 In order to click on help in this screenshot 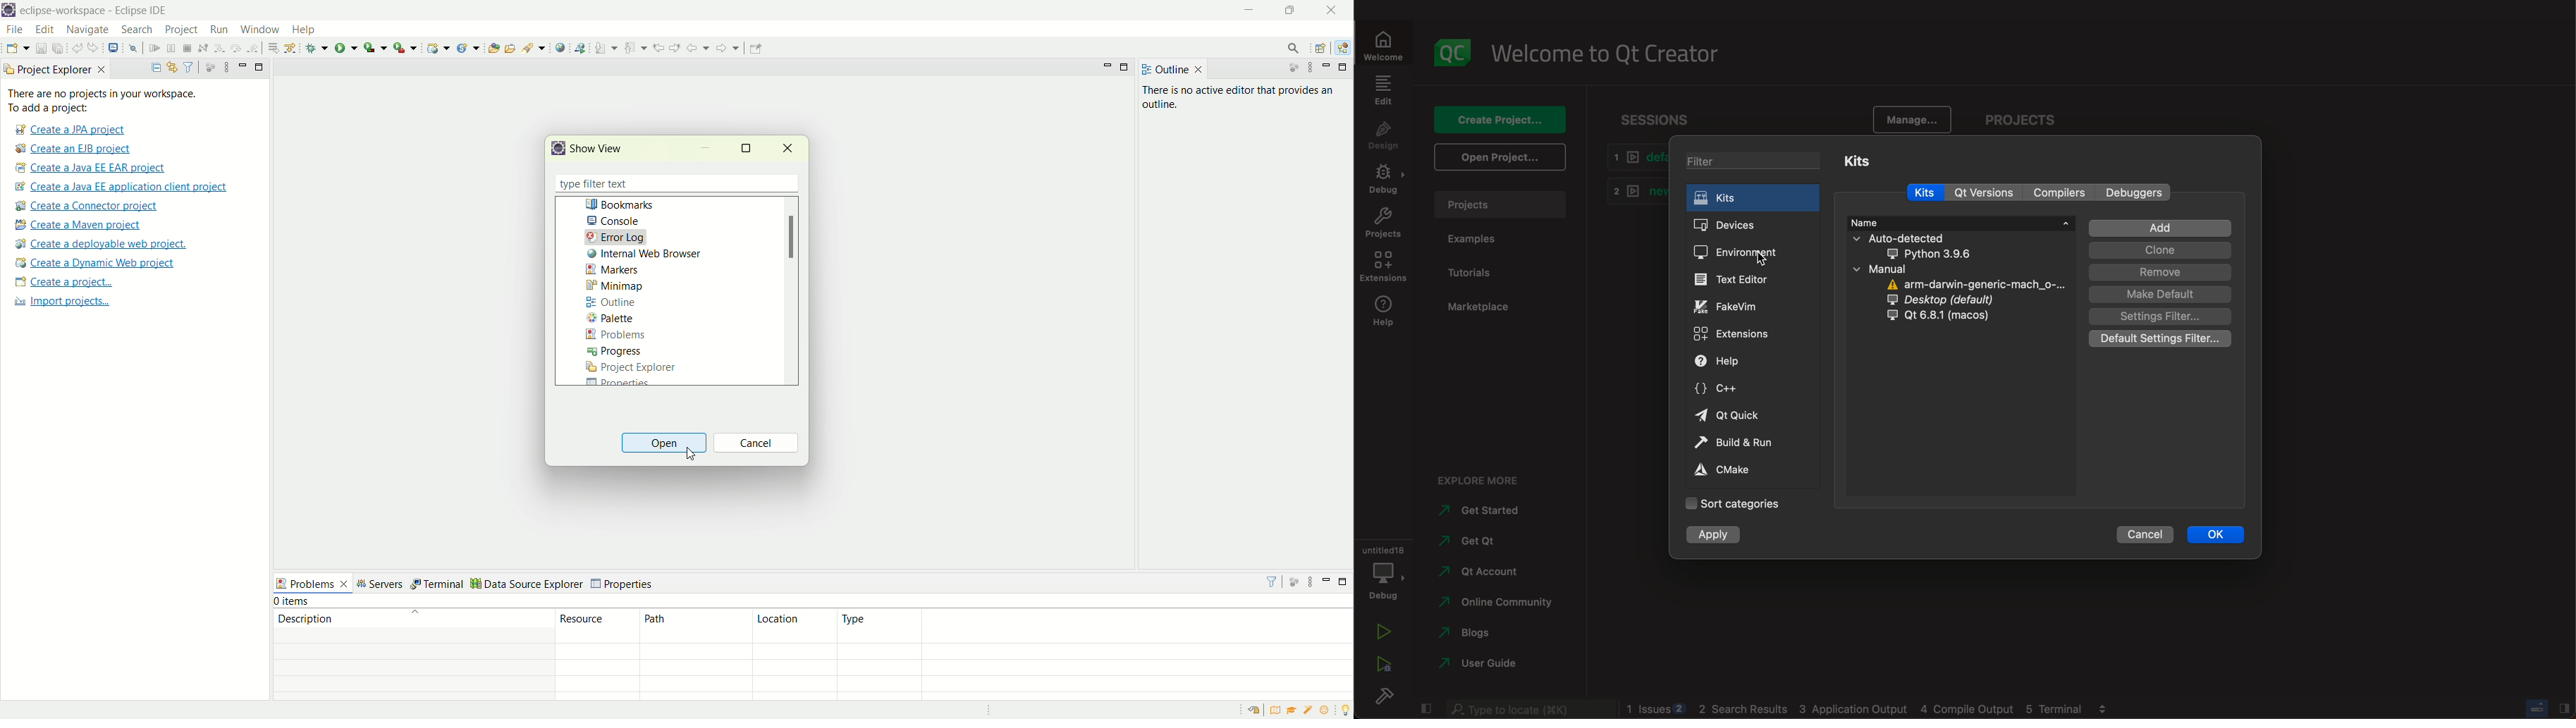, I will do `click(1741, 362)`.